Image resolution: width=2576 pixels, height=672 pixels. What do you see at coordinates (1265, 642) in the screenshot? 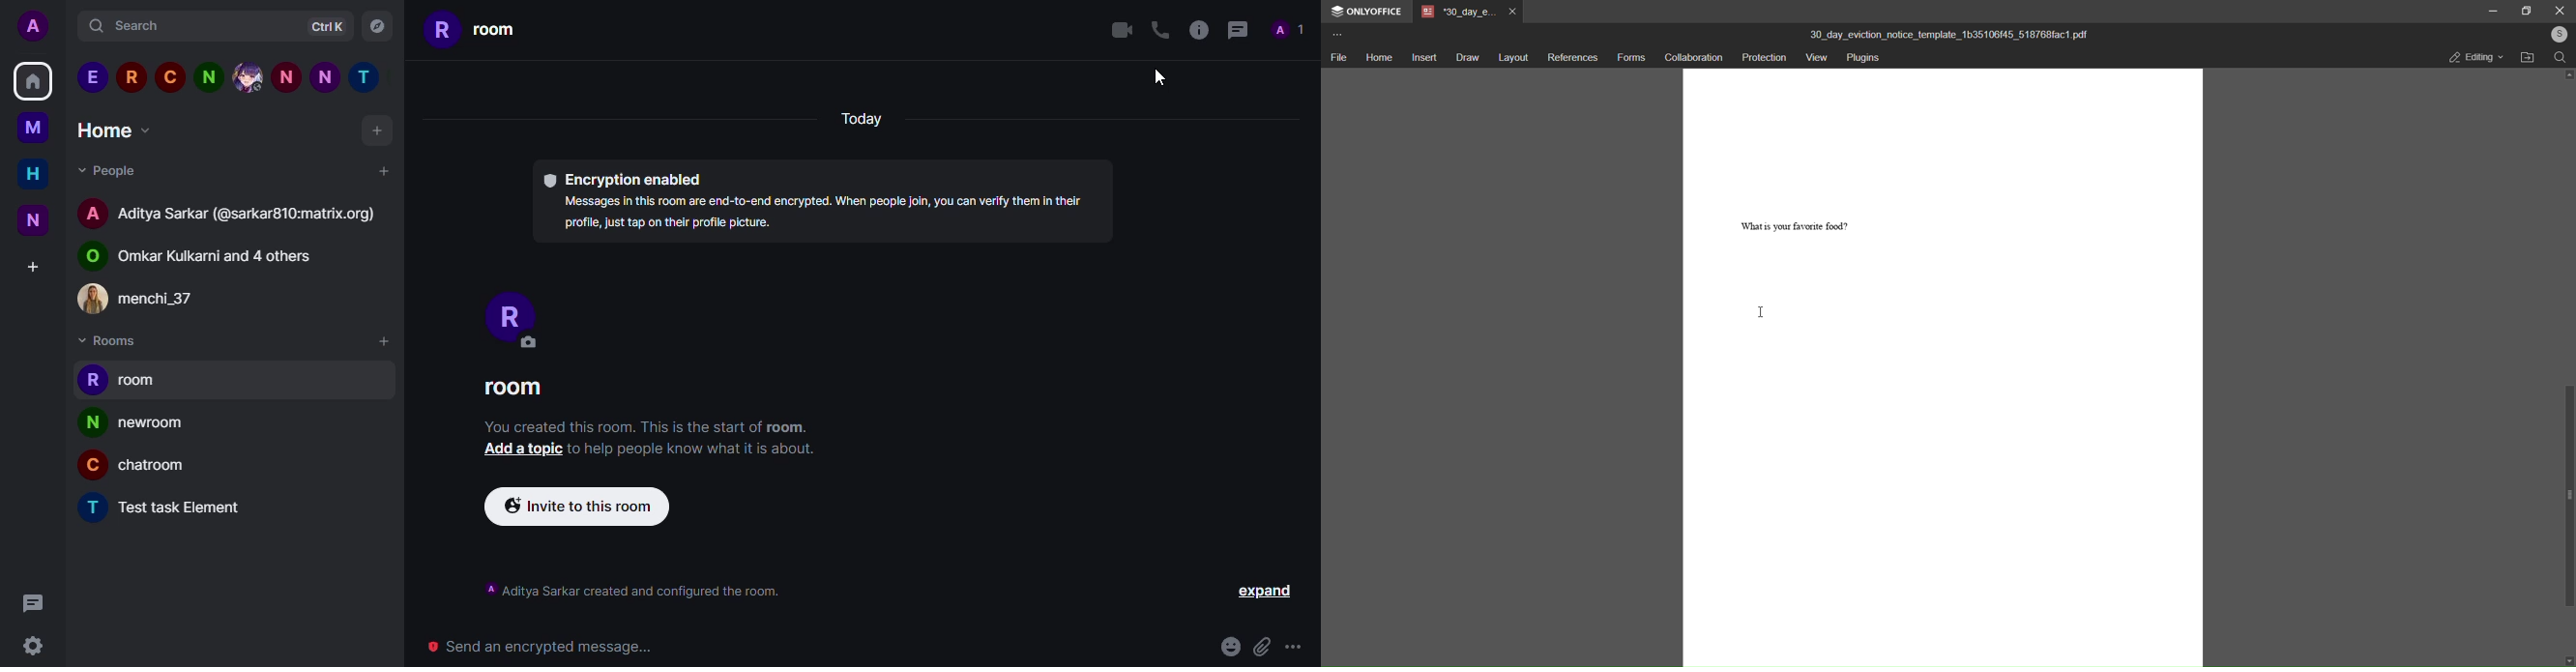
I see `attach` at bounding box center [1265, 642].